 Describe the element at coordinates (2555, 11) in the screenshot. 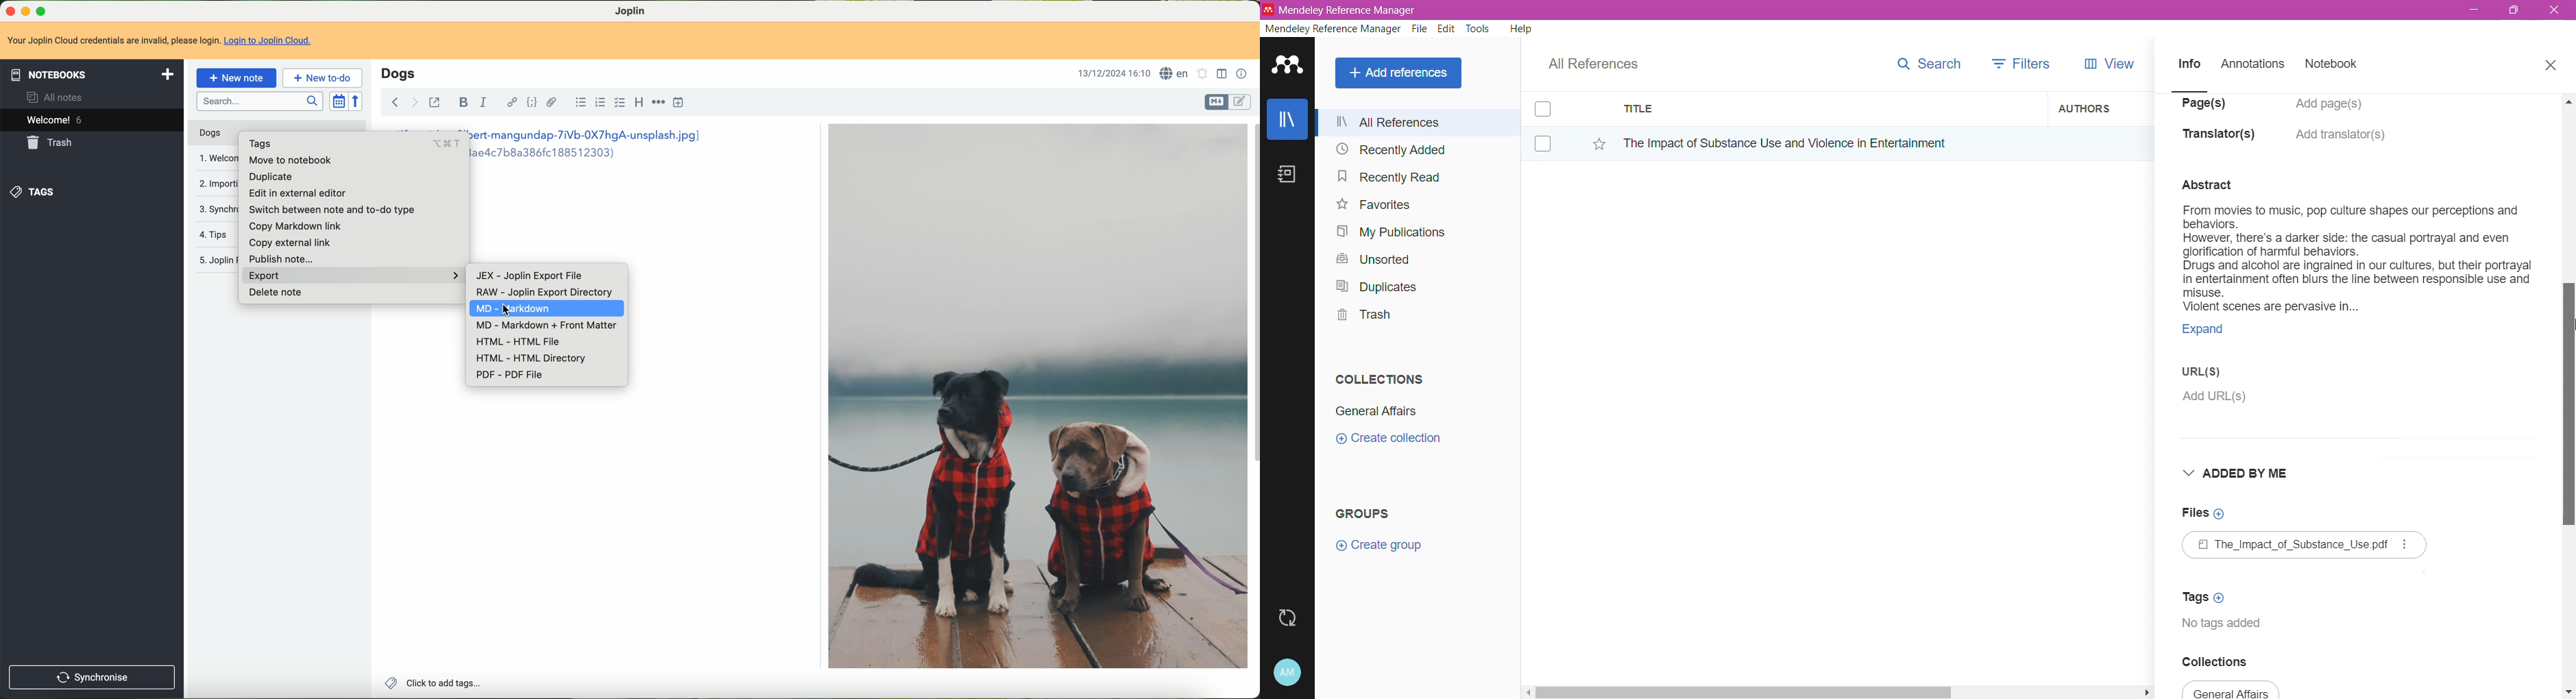

I see `Close` at that location.